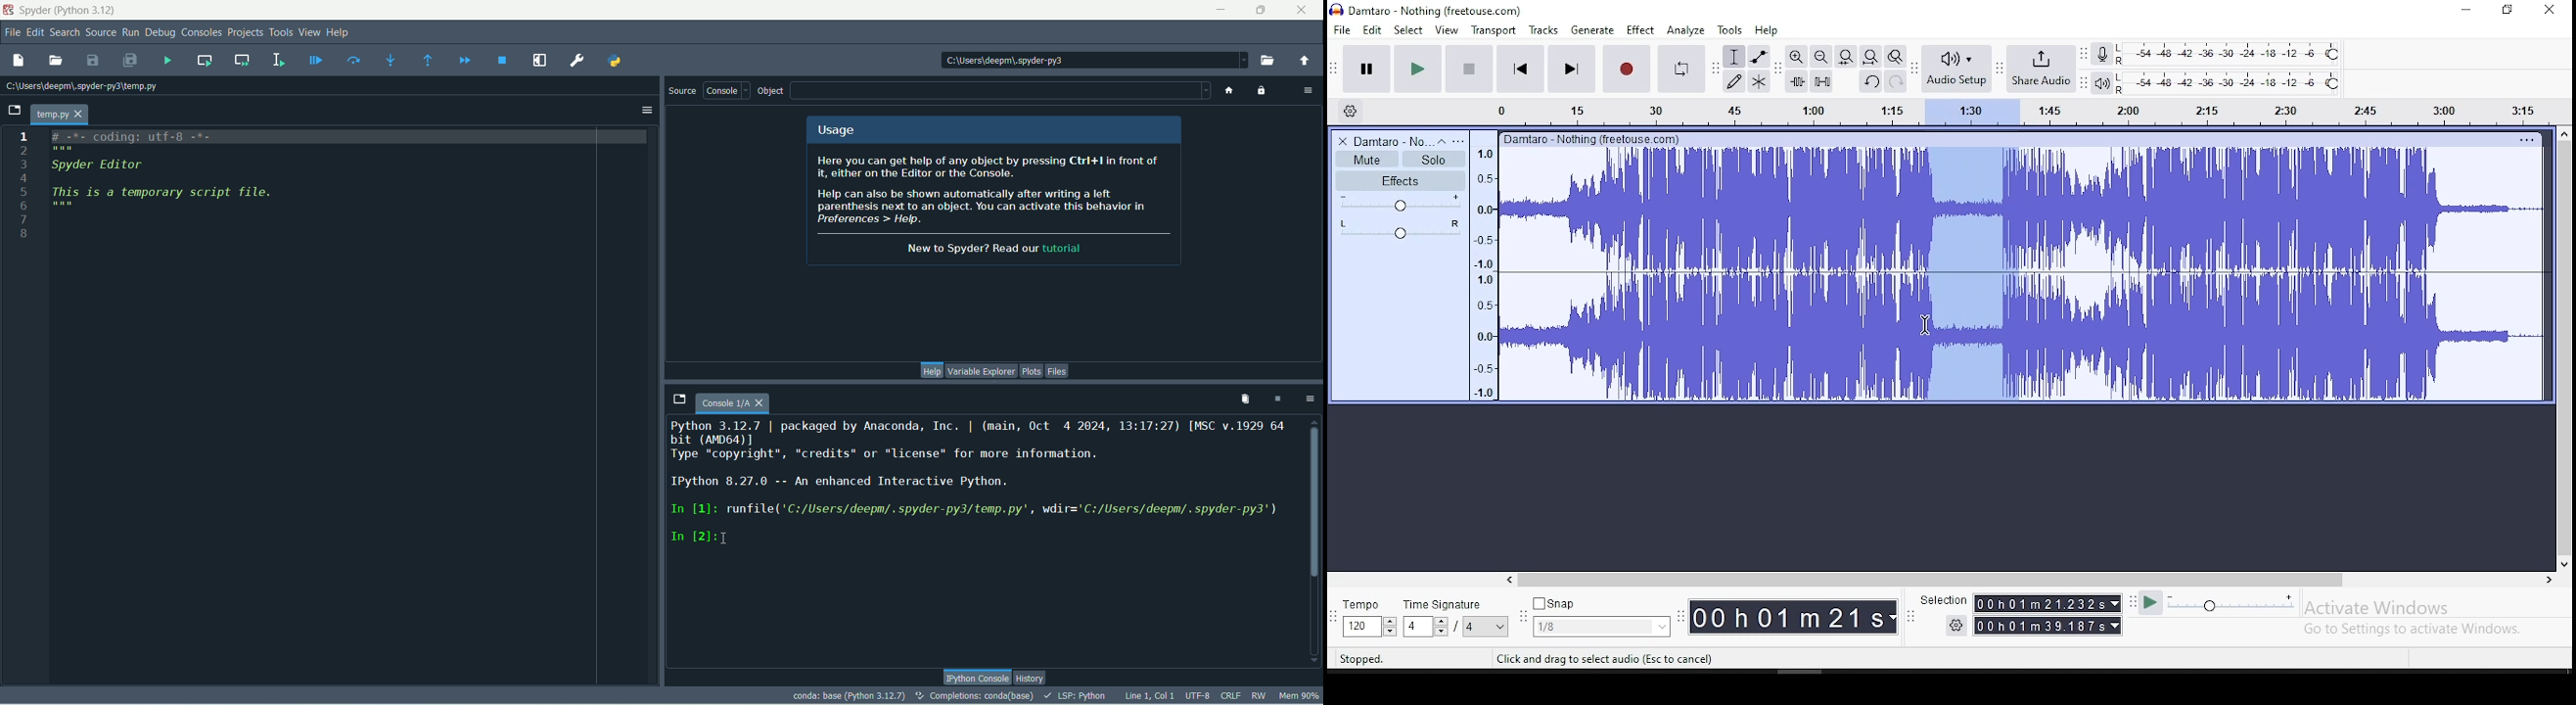 Image resolution: width=2576 pixels, height=728 pixels. Describe the element at coordinates (2117, 626) in the screenshot. I see `drop down` at that location.